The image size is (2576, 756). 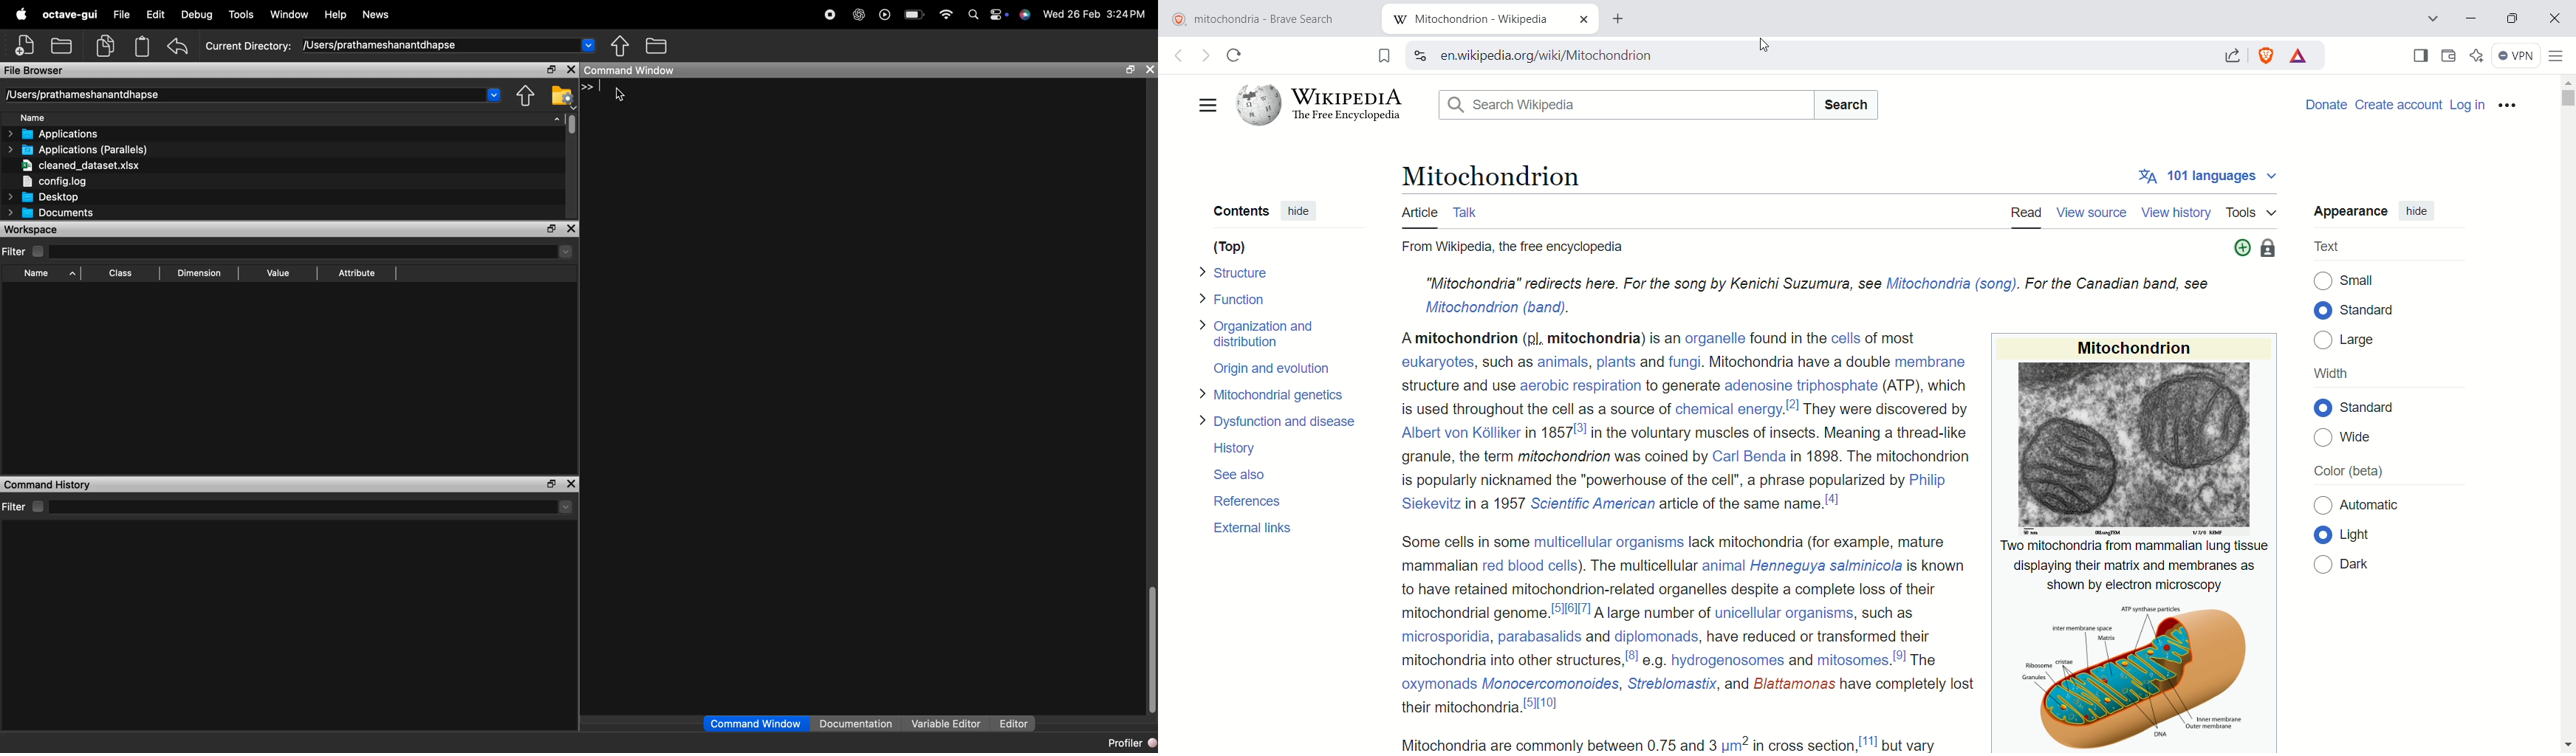 I want to click on Users/prathameshanantdhapse, so click(x=255, y=94).